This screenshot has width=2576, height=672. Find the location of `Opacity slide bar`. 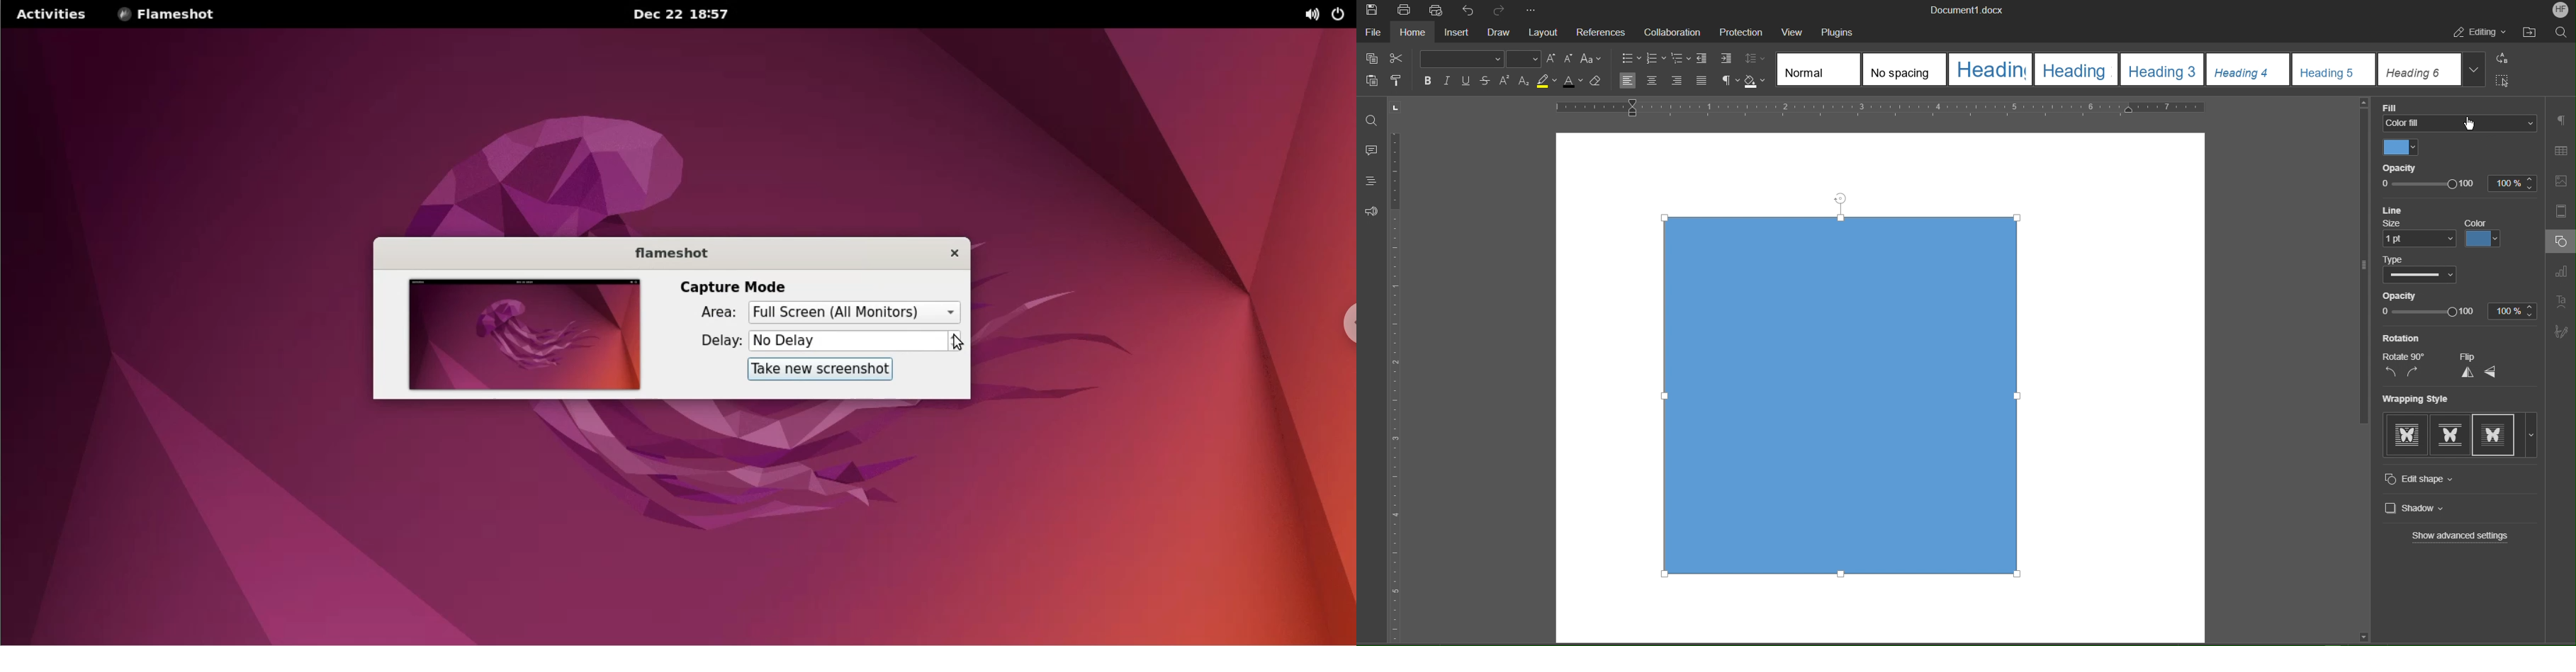

Opacity slide bar is located at coordinates (2424, 186).